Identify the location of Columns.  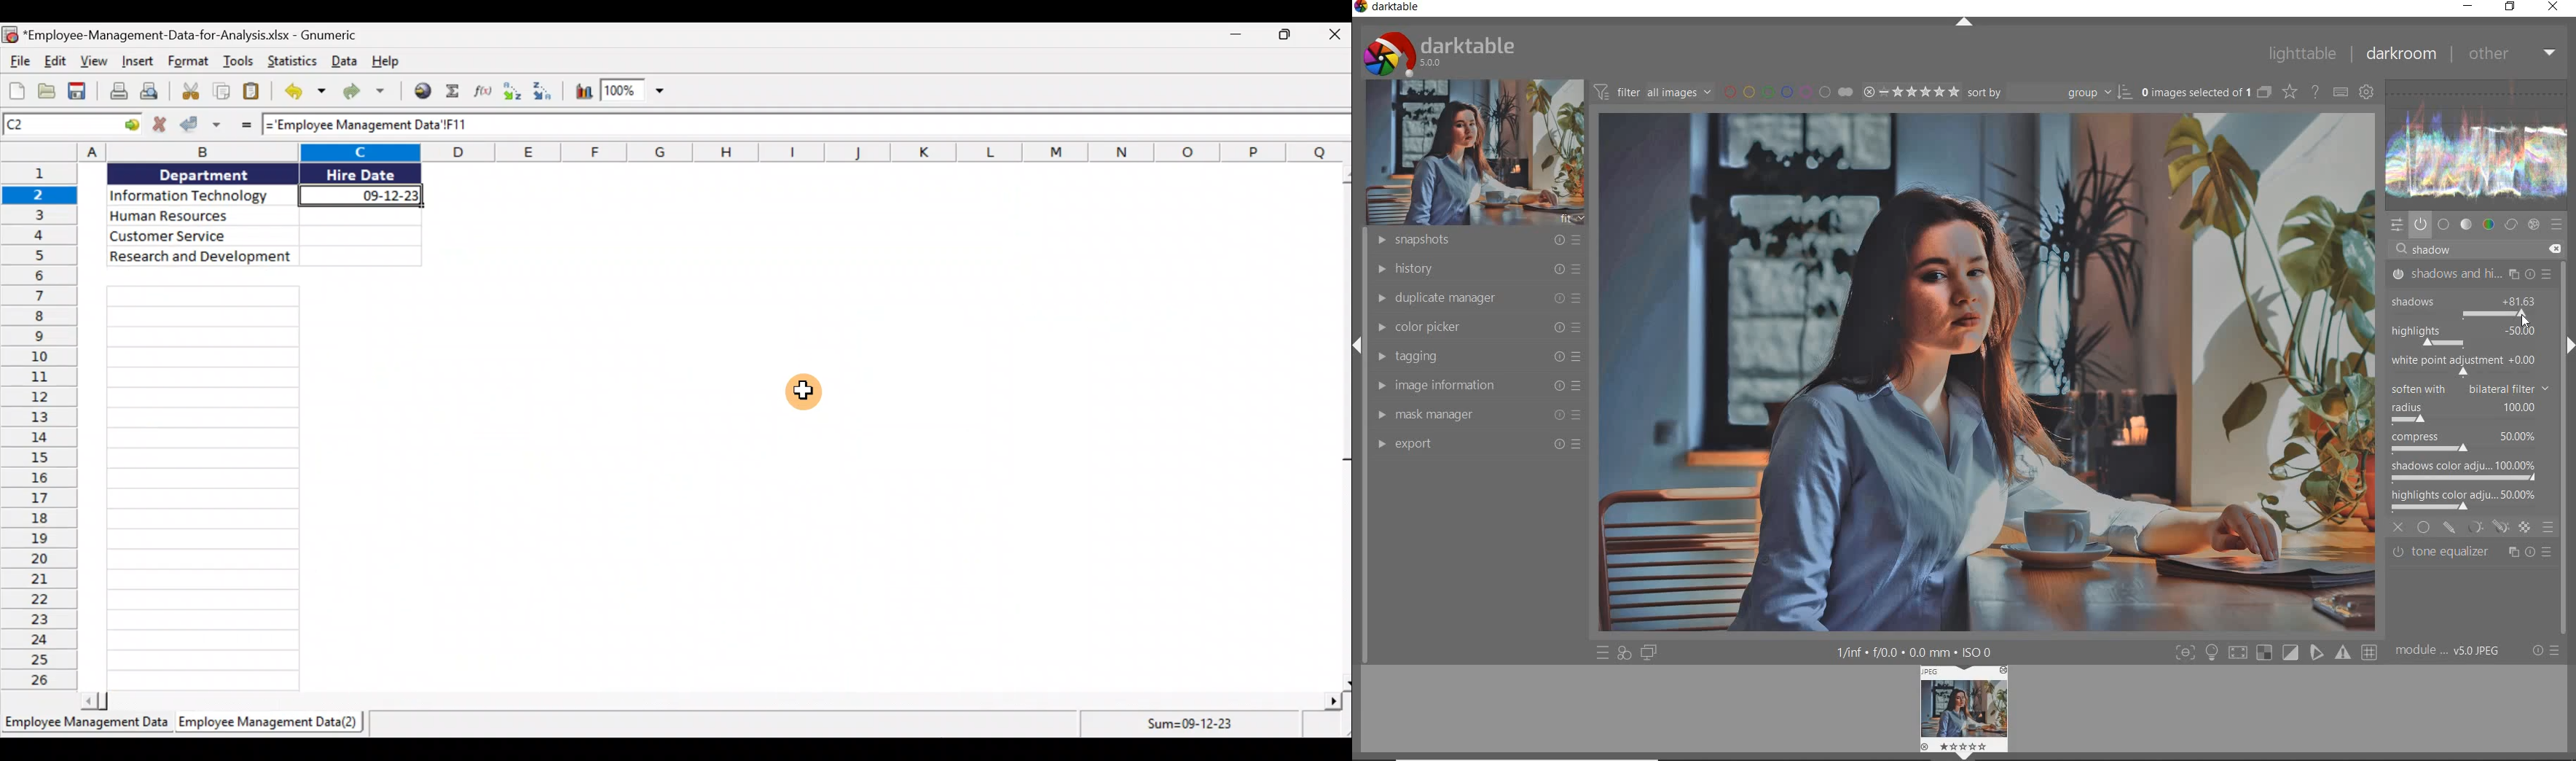
(676, 151).